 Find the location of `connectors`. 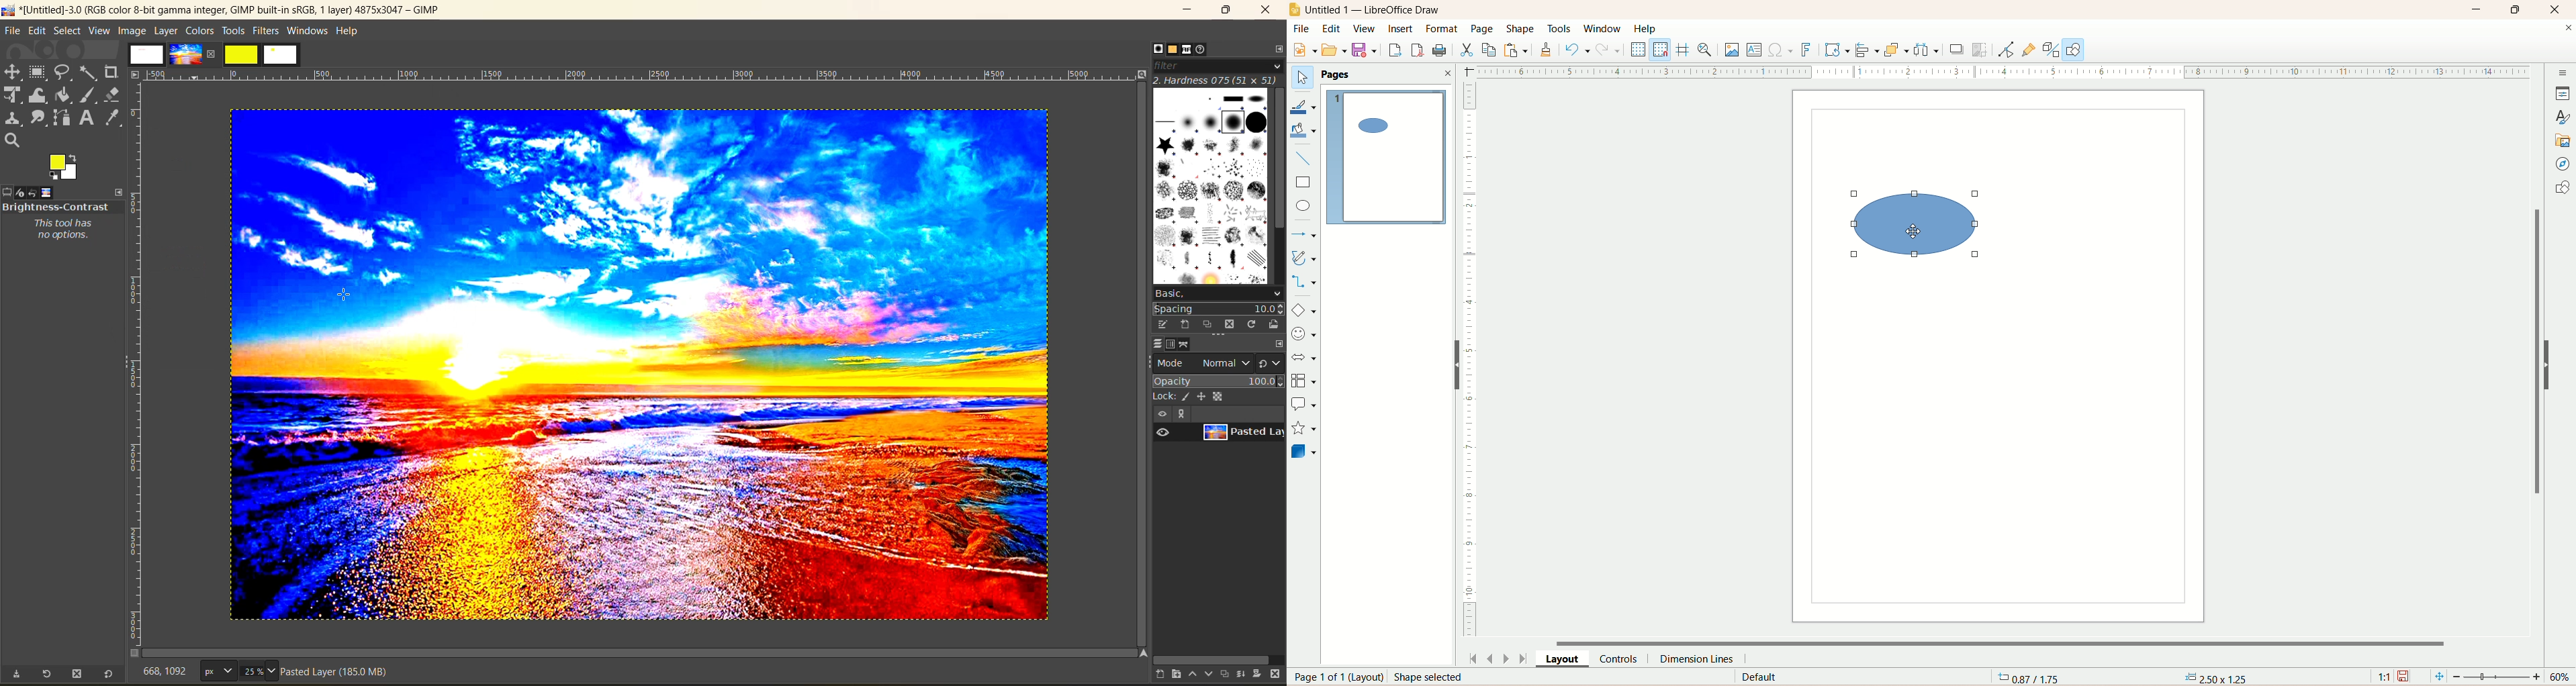

connectors is located at coordinates (1305, 282).